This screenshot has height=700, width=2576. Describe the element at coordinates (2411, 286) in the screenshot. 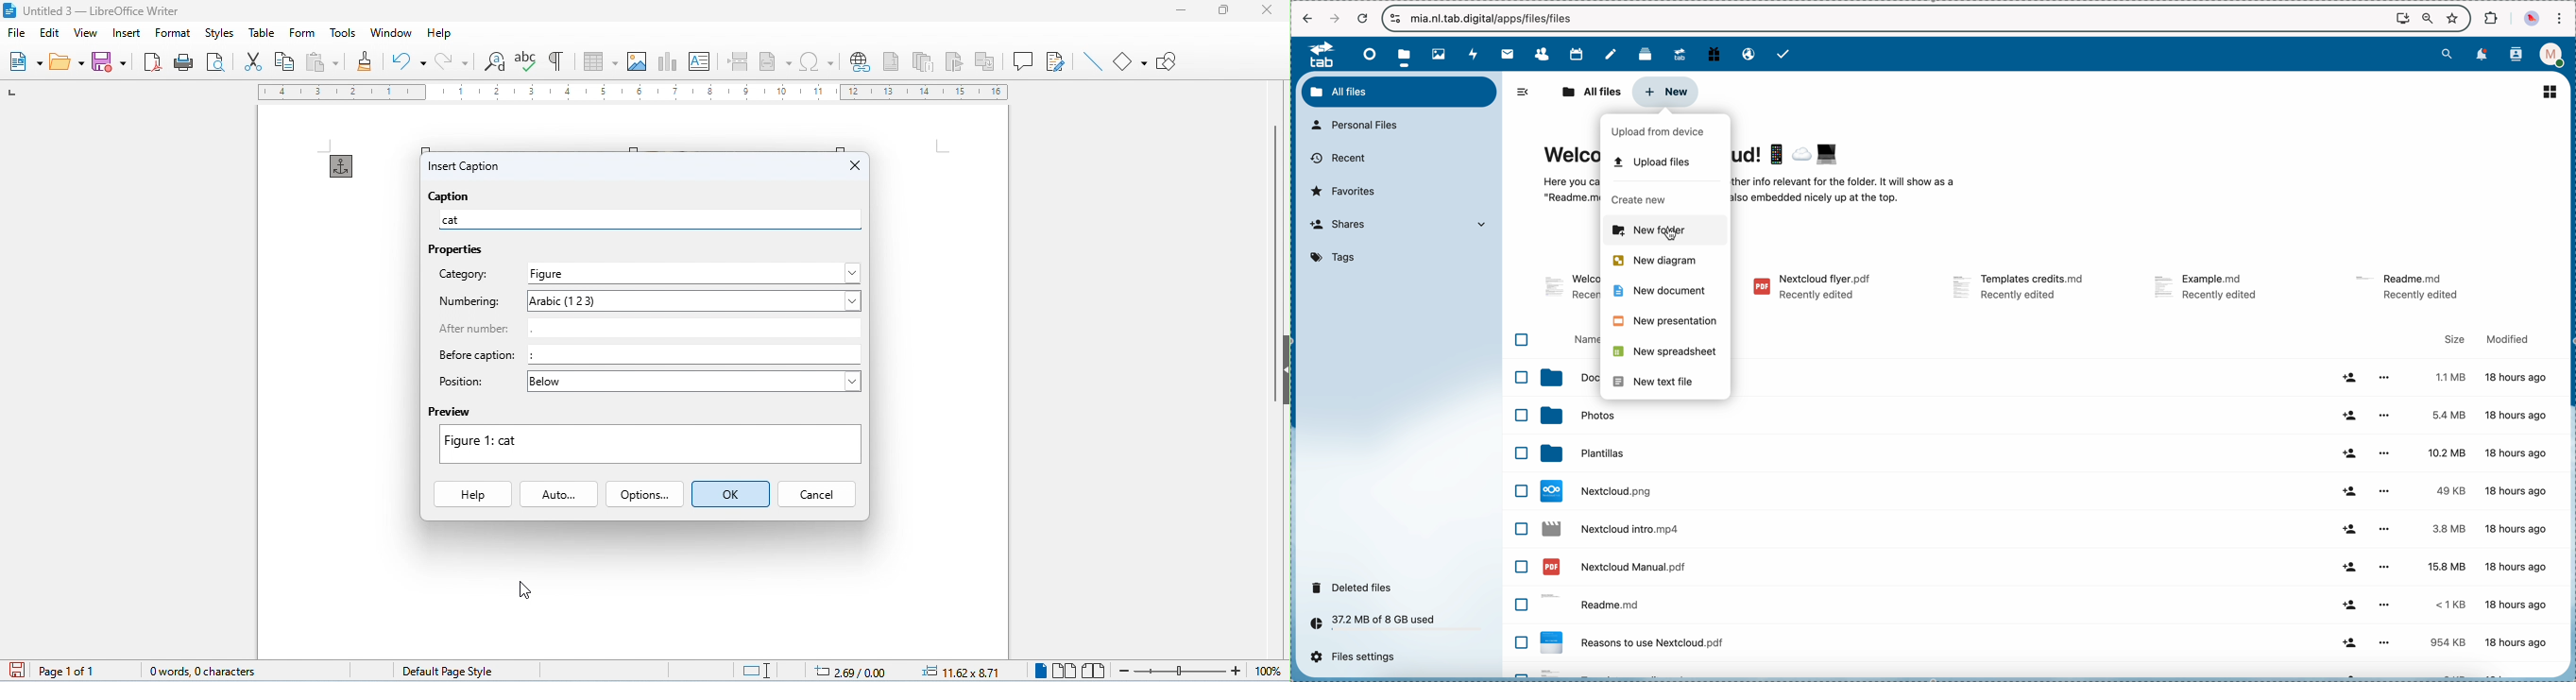

I see `file` at that location.